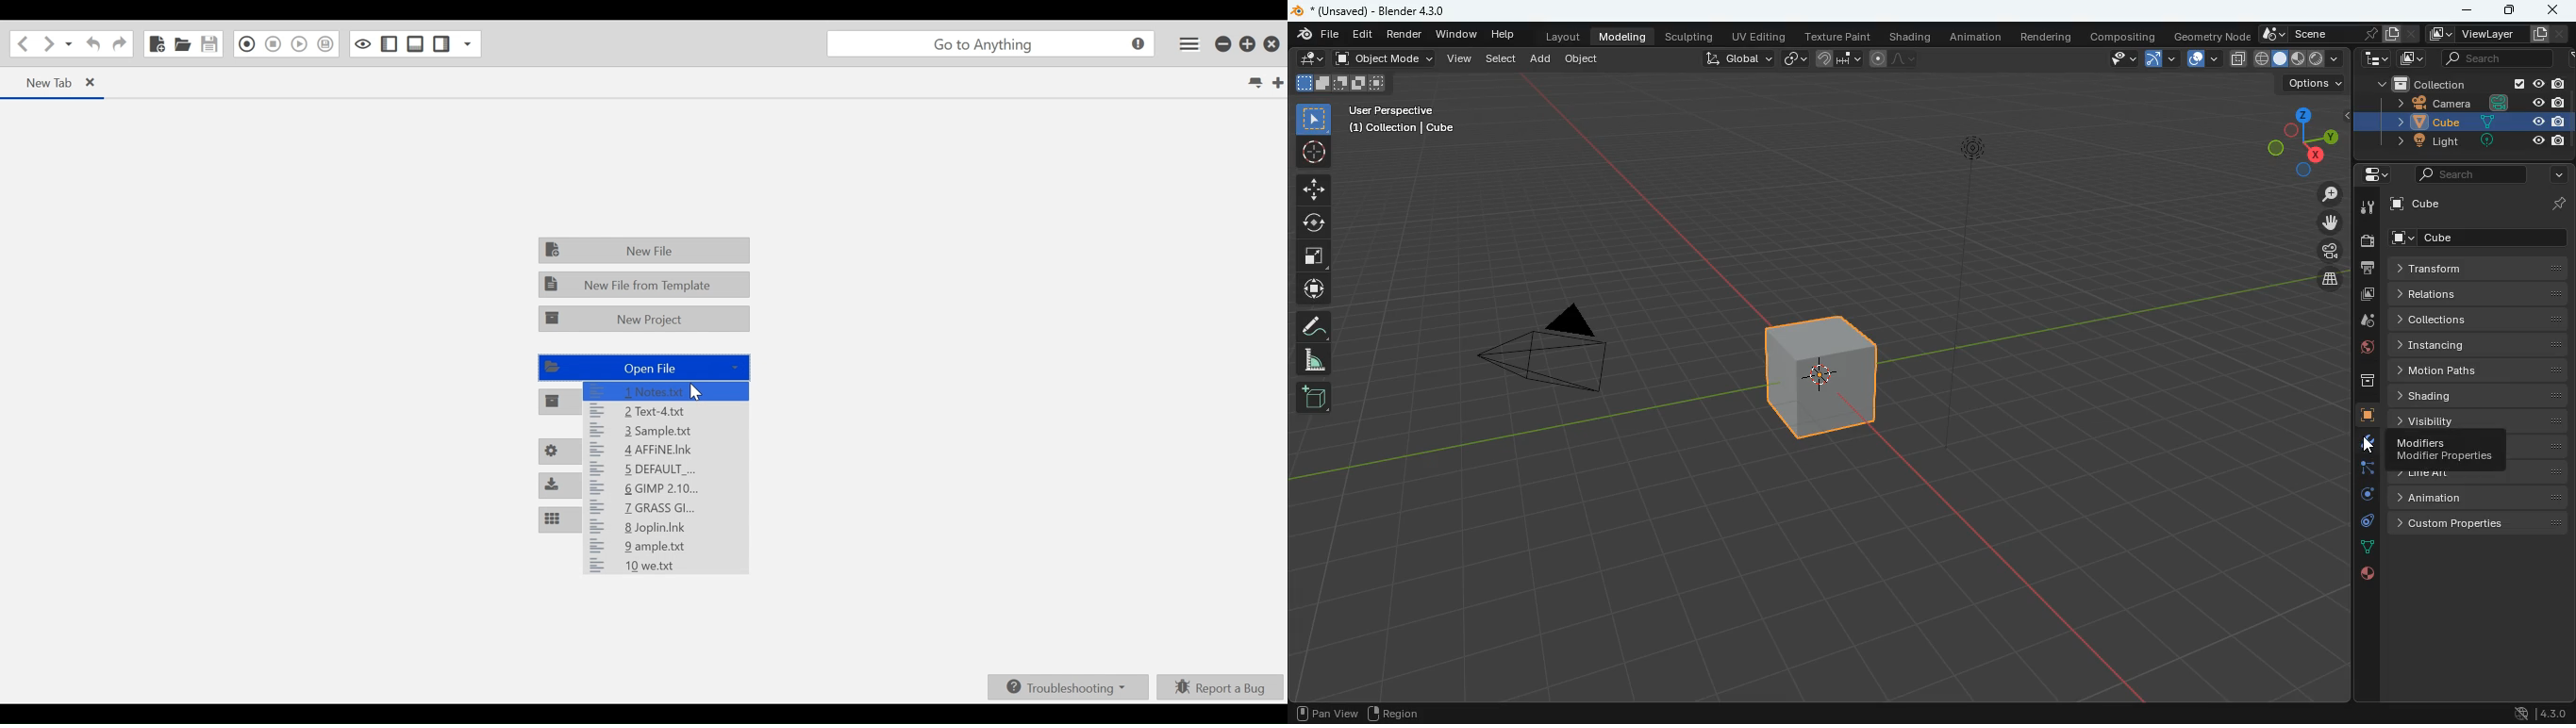  What do you see at coordinates (2297, 140) in the screenshot?
I see `dimensions` at bounding box center [2297, 140].